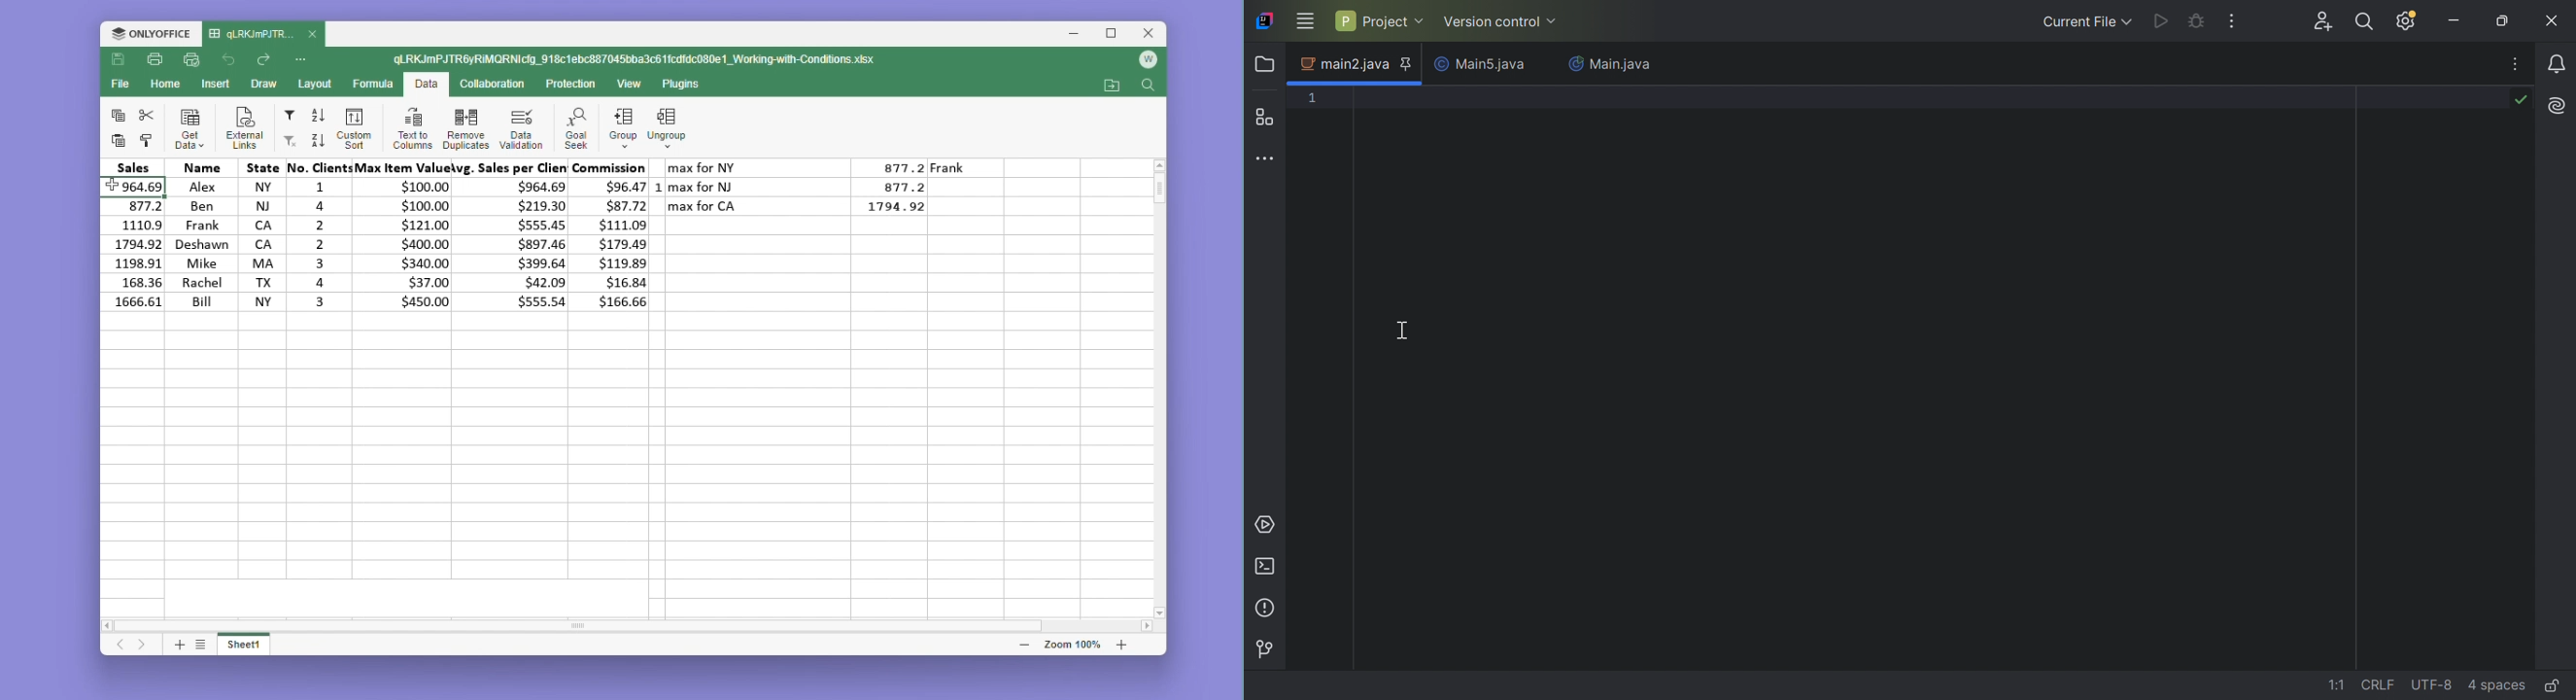  What do you see at coordinates (151, 35) in the screenshot?
I see `Only office logo` at bounding box center [151, 35].